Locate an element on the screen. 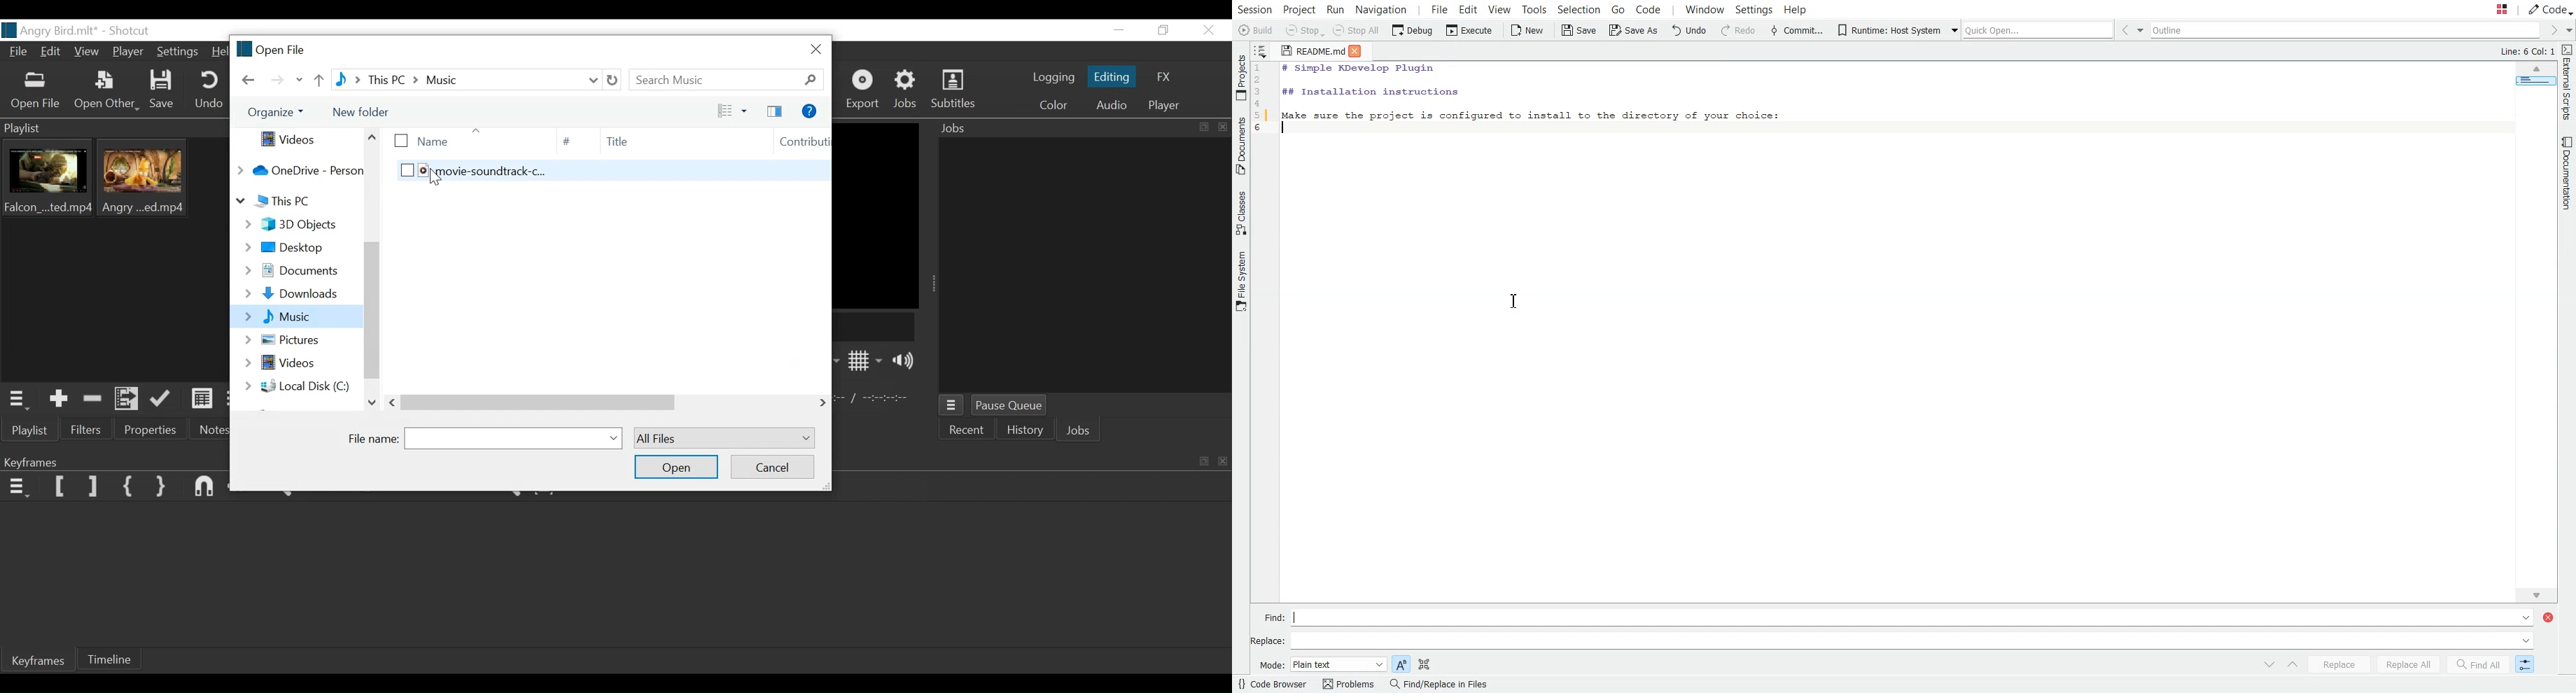   is located at coordinates (586, 402).